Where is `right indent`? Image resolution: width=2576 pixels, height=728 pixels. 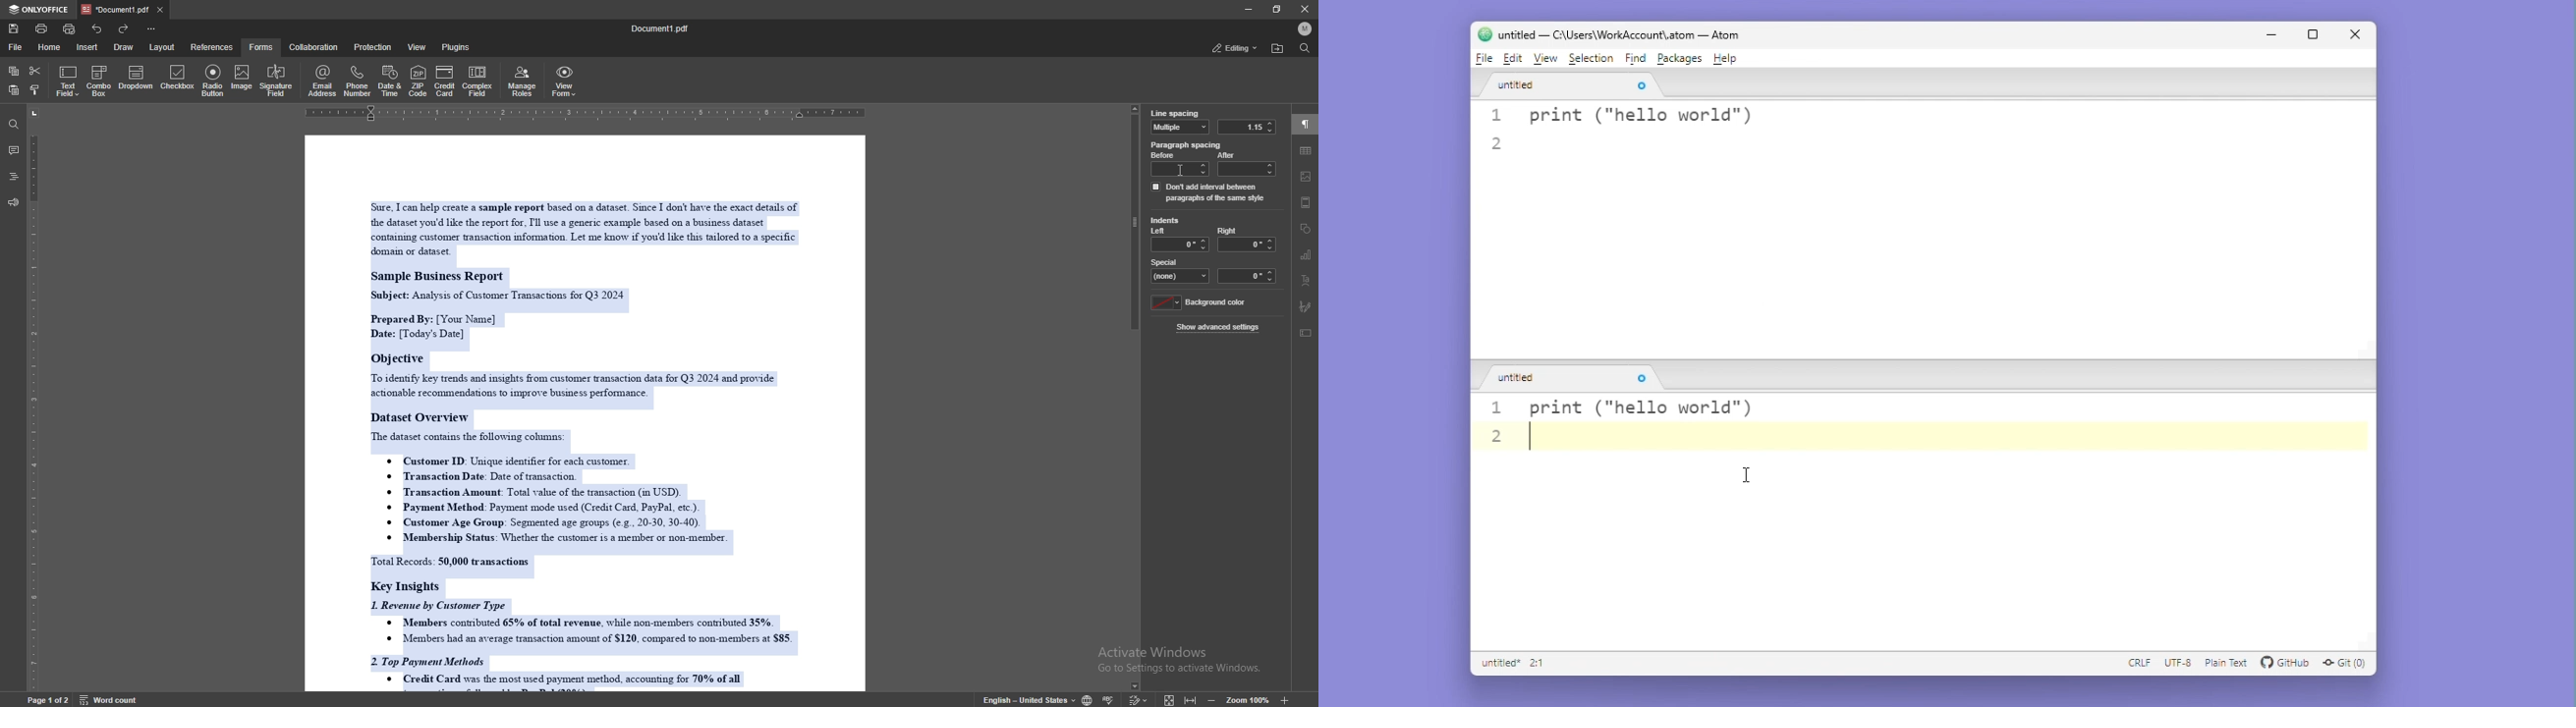
right indent is located at coordinates (1246, 239).